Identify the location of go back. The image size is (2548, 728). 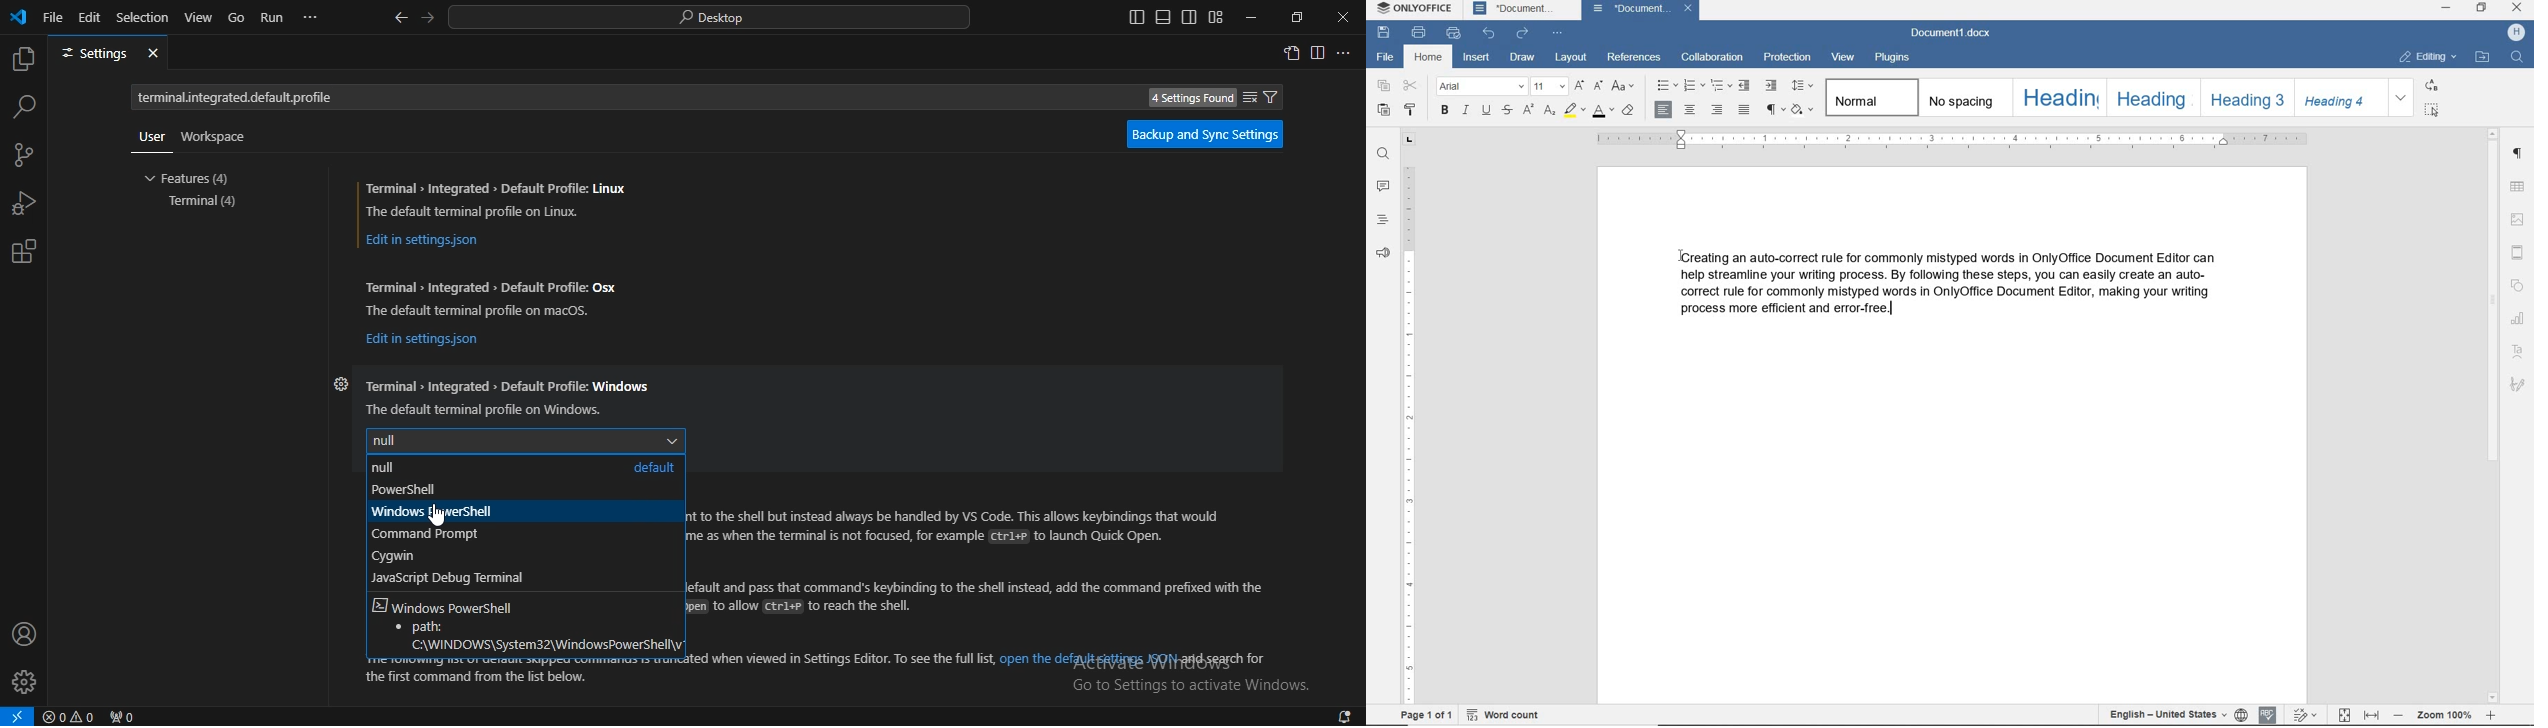
(402, 19).